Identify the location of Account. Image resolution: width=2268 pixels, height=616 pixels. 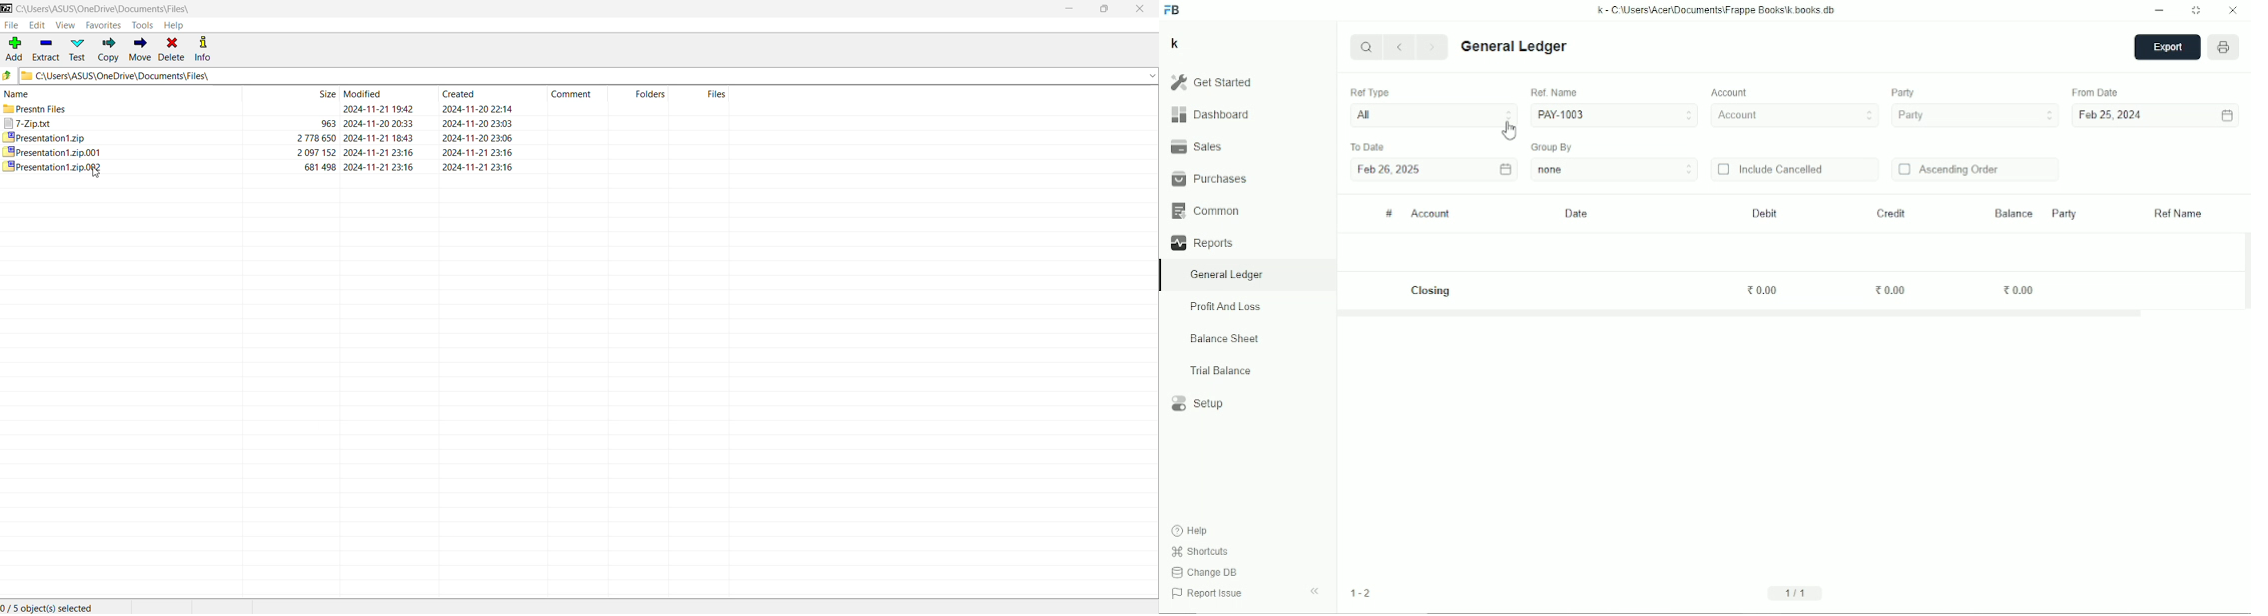
(1796, 116).